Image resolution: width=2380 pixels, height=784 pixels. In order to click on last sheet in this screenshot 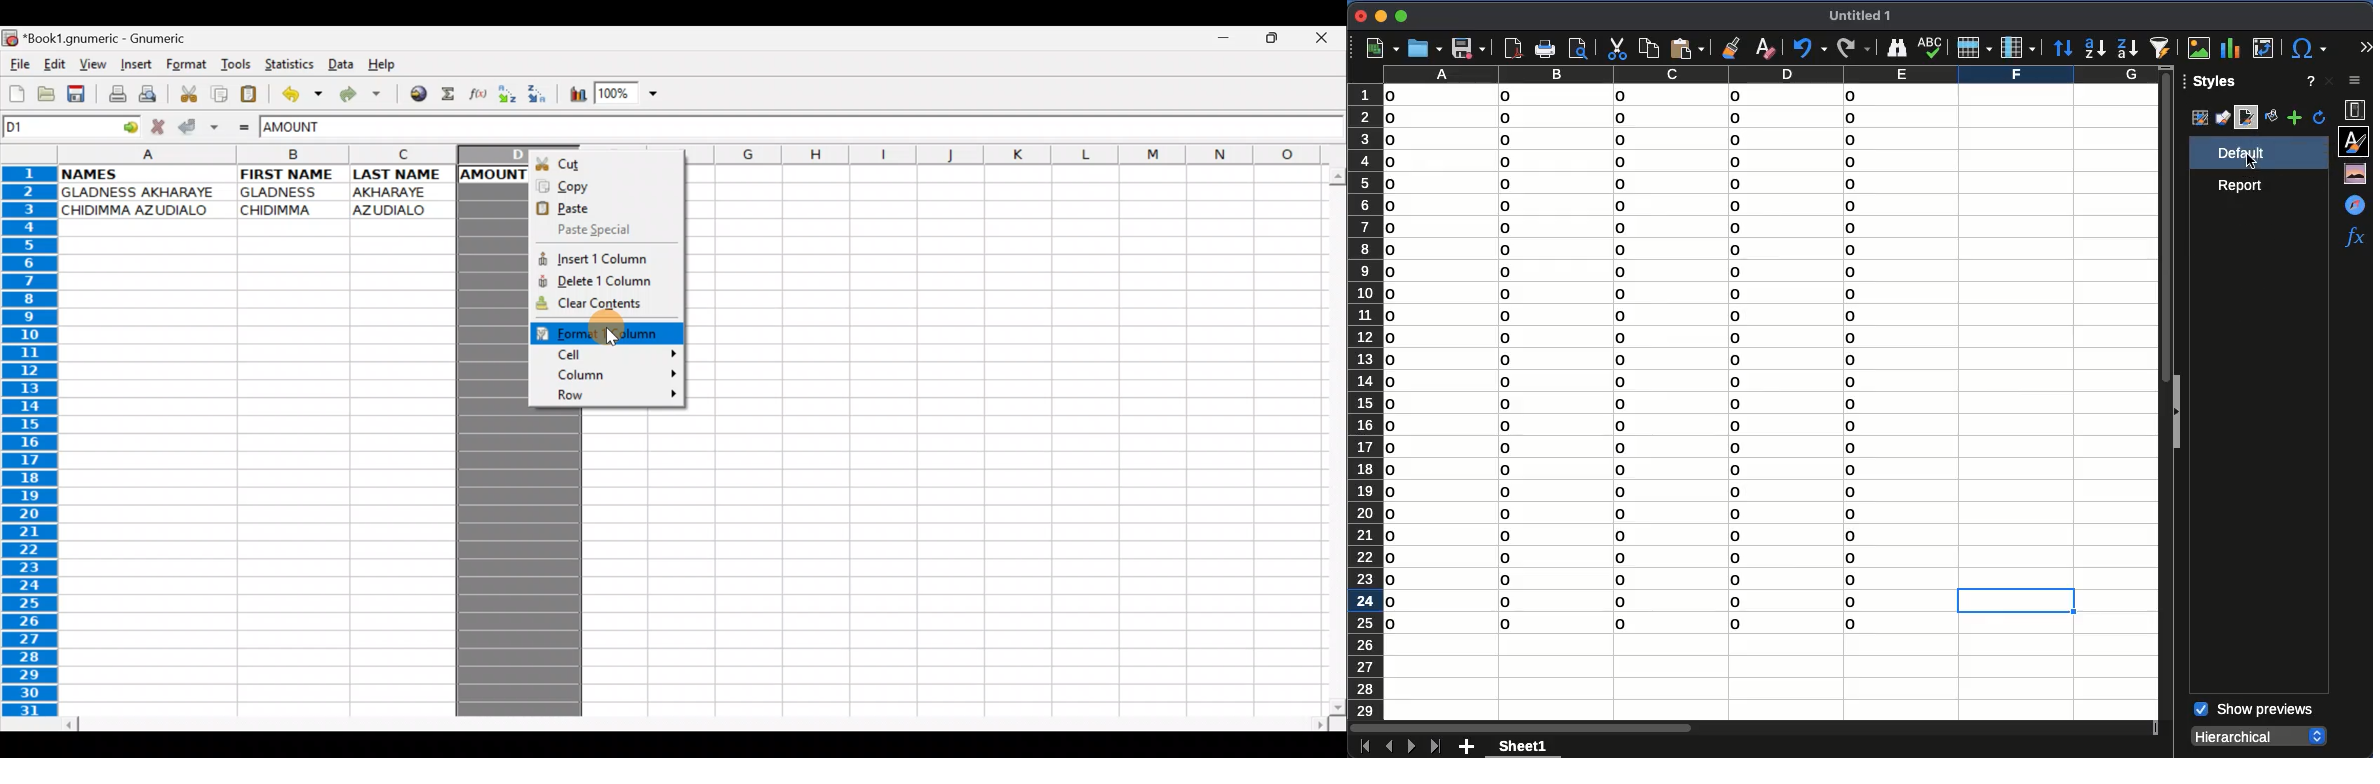, I will do `click(1435, 745)`.